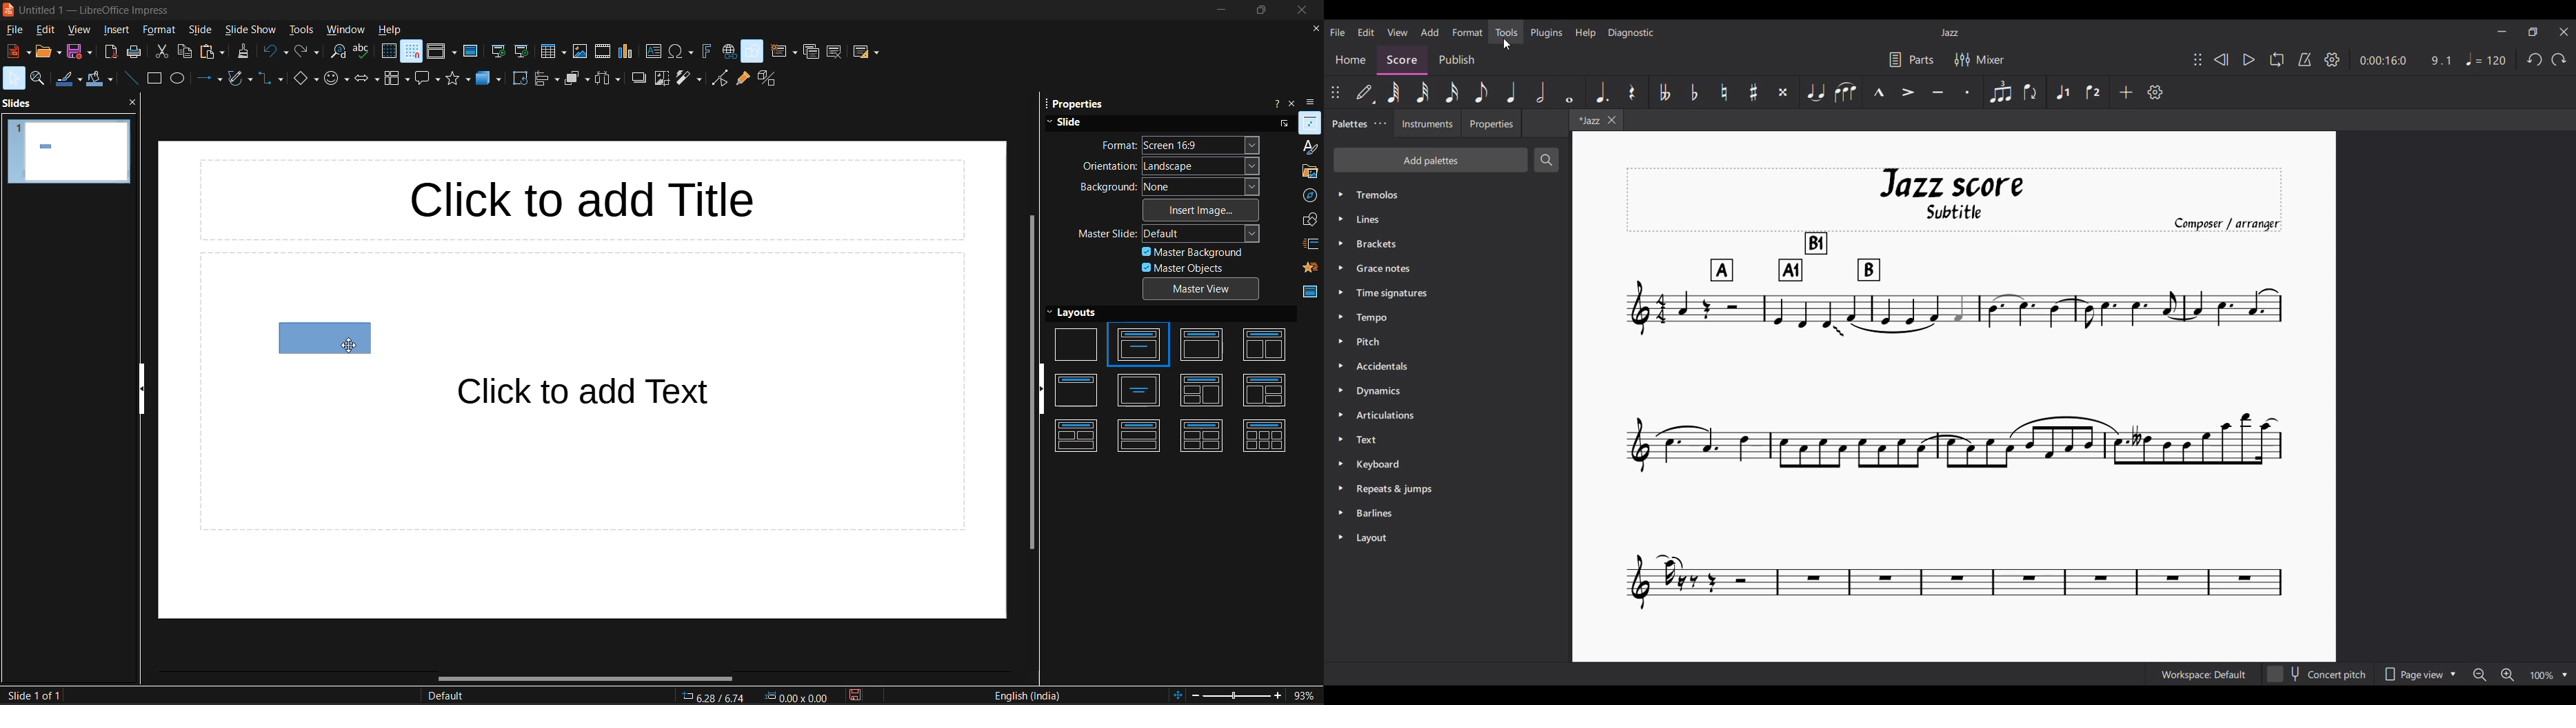 Image resolution: width=2576 pixels, height=728 pixels. Describe the element at coordinates (1311, 265) in the screenshot. I see `animation` at that location.